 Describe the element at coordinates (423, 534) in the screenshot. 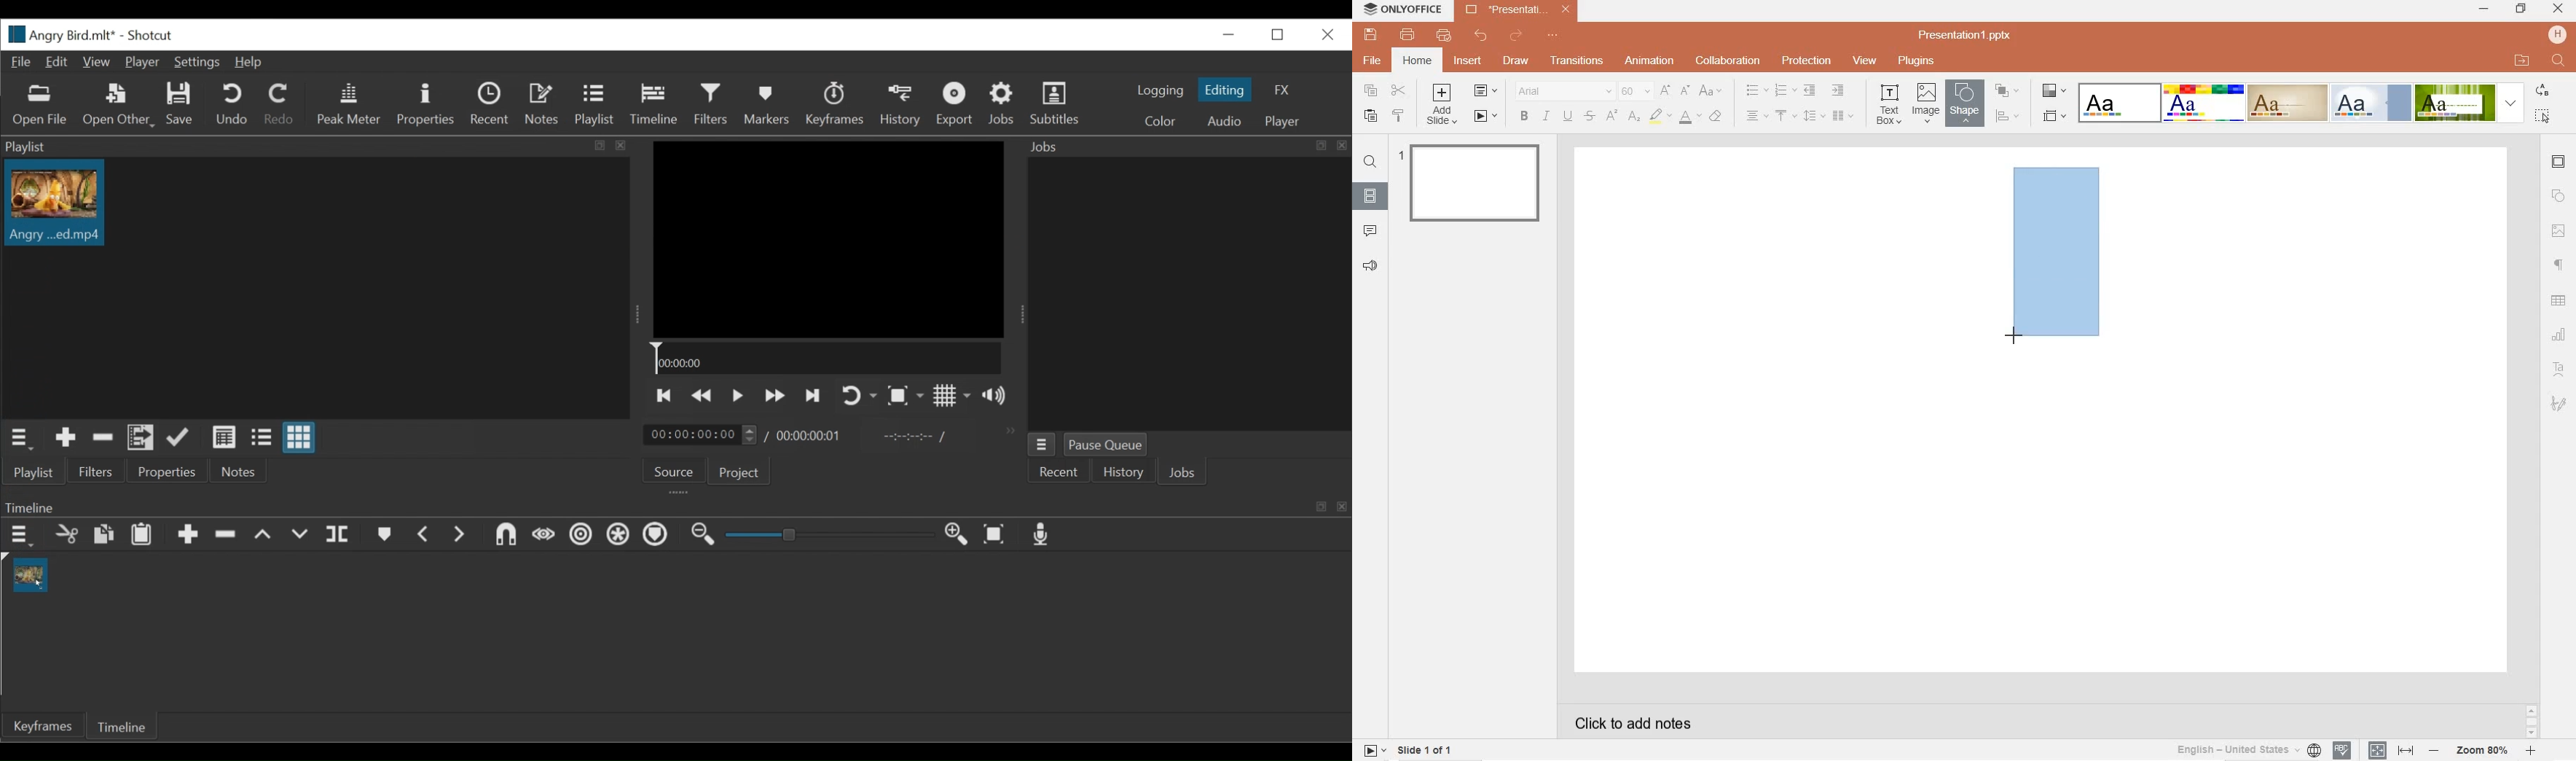

I see `previous` at that location.